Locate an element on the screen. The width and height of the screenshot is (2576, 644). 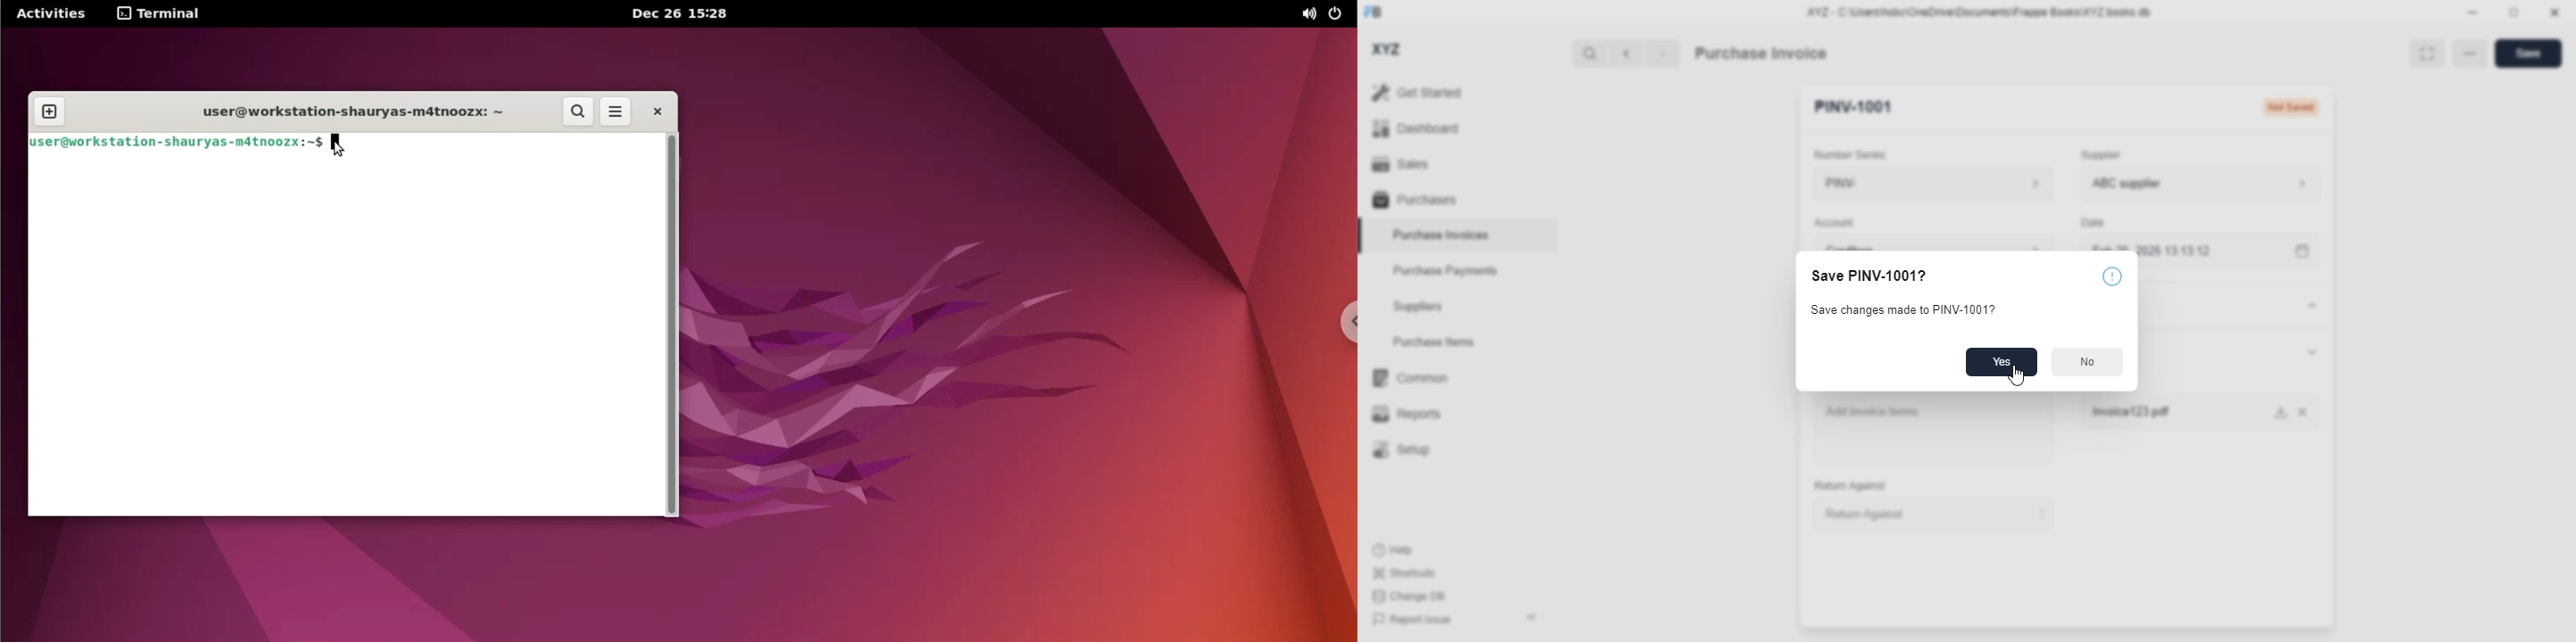
toggle sidebar is located at coordinates (1534, 617).